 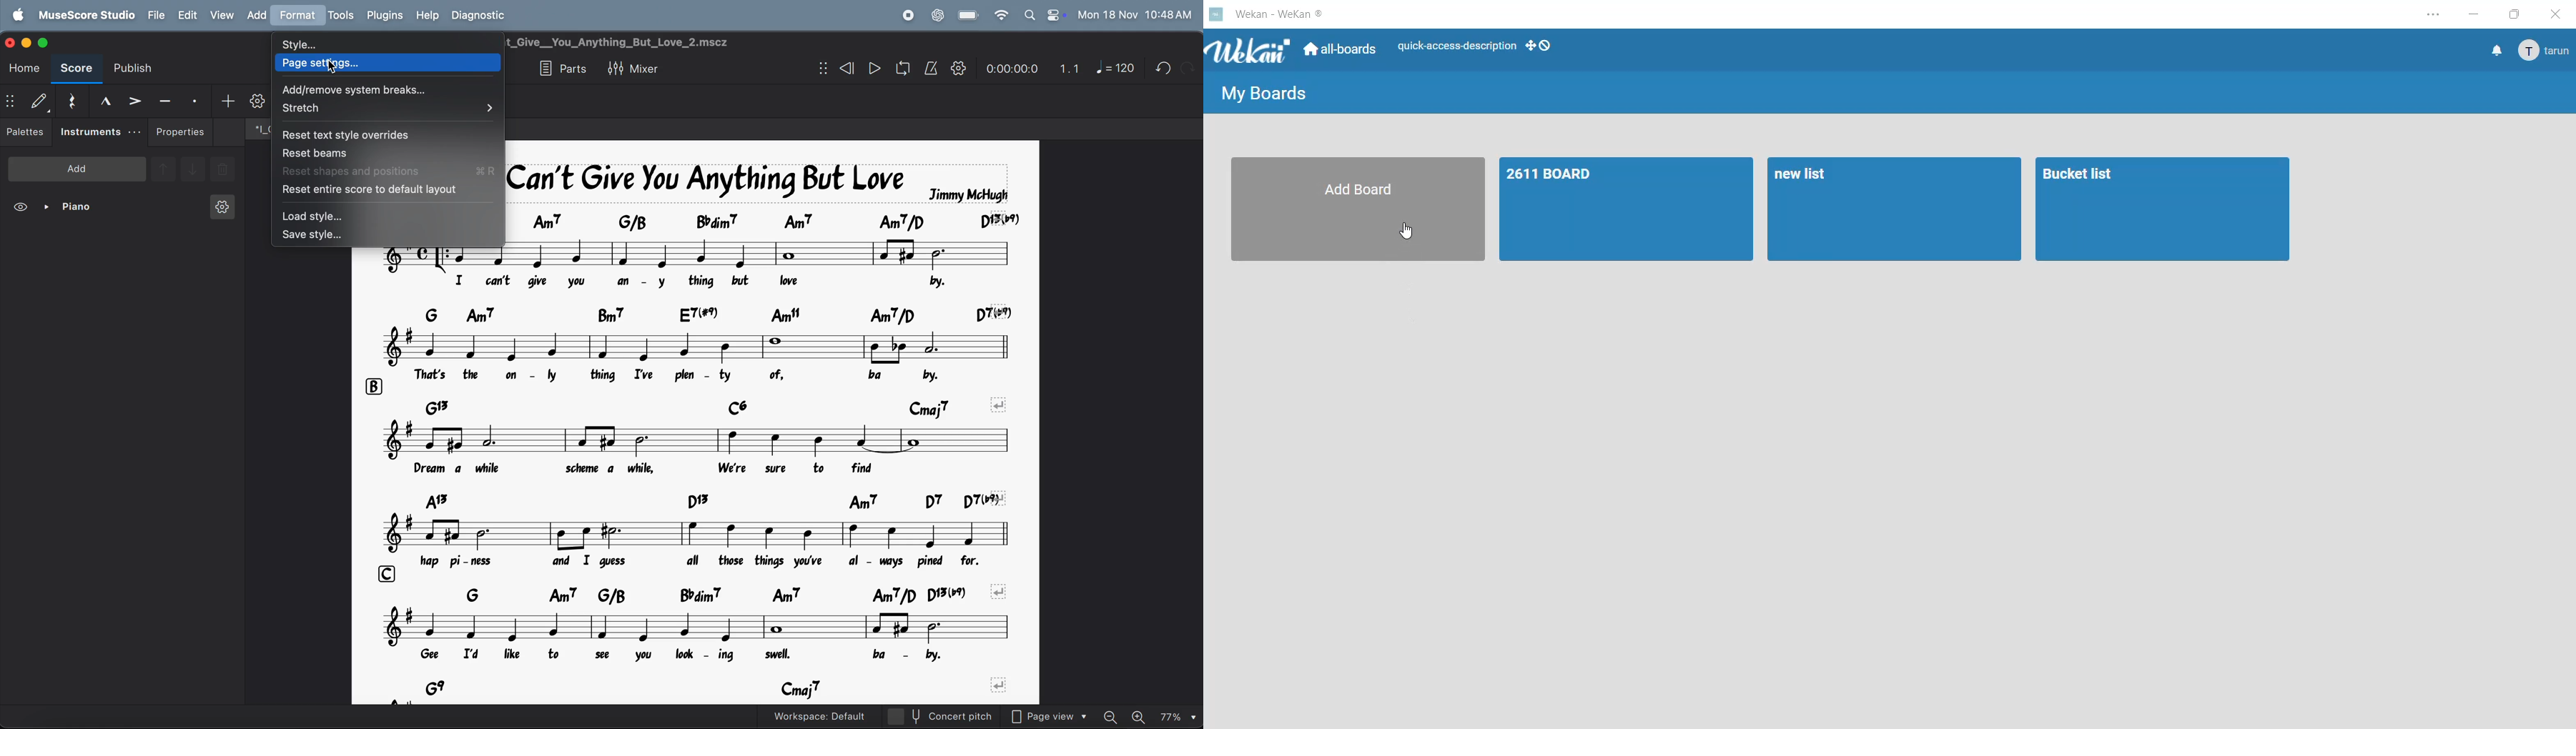 What do you see at coordinates (699, 283) in the screenshot?
I see `lyrics` at bounding box center [699, 283].